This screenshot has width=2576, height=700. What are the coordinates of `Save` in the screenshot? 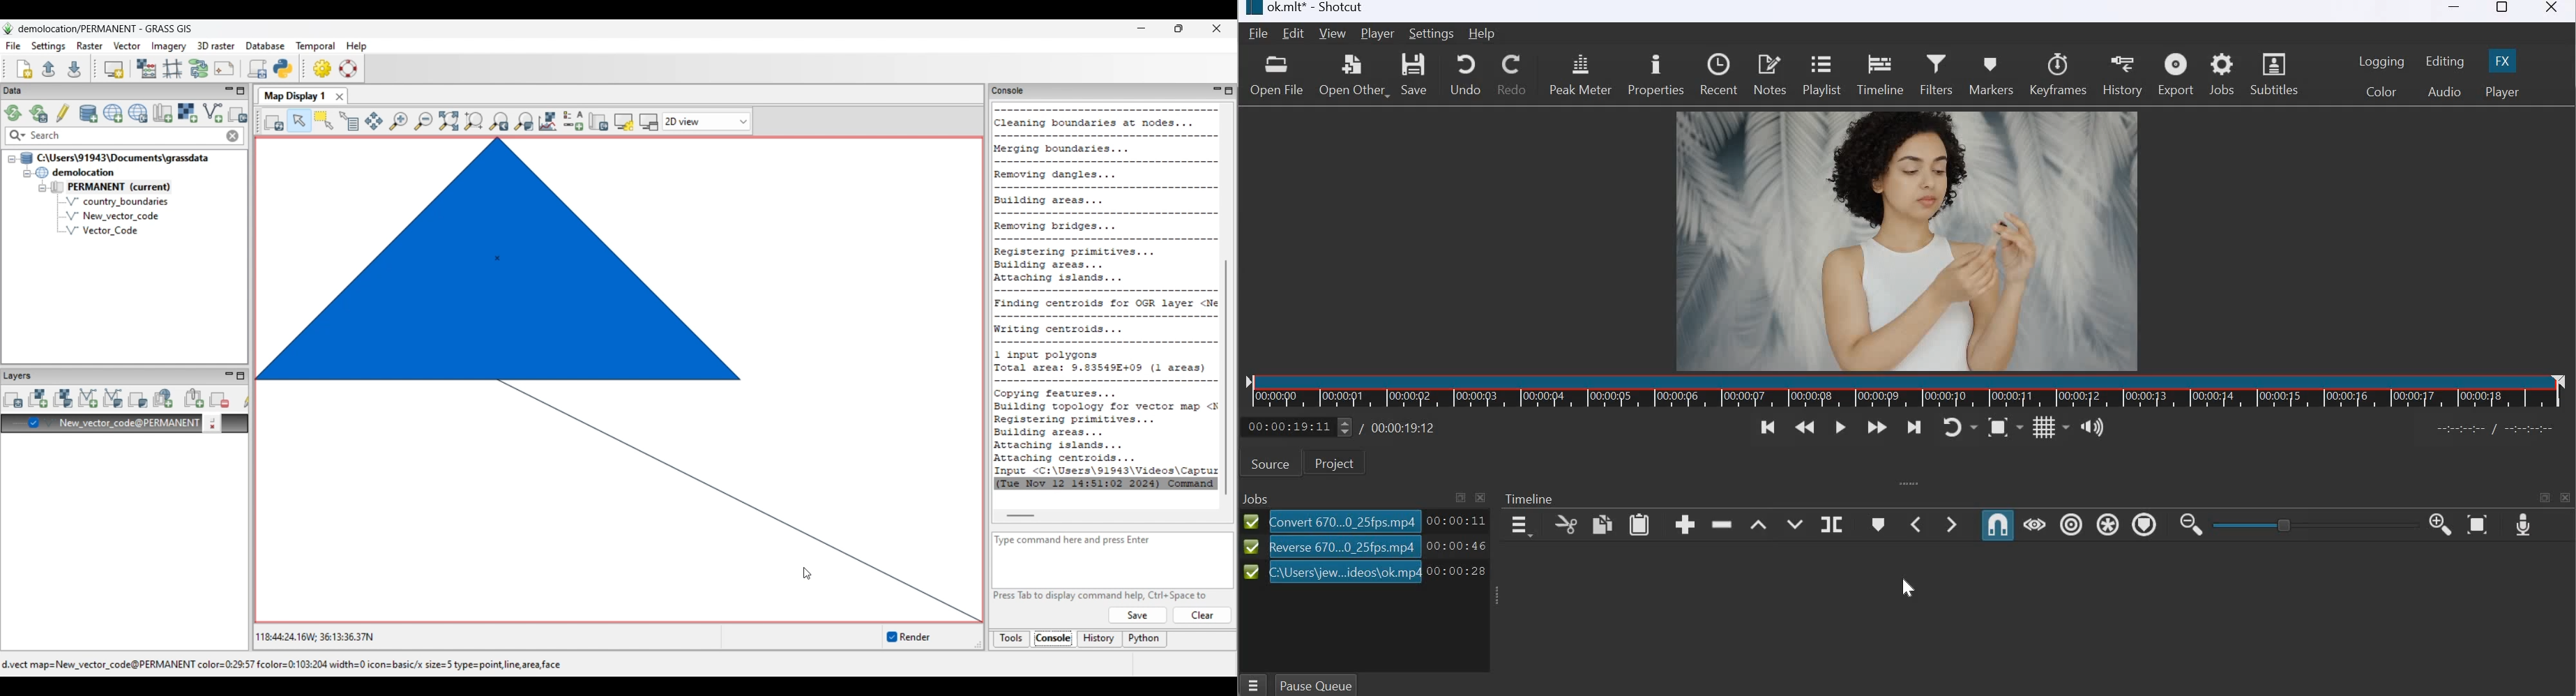 It's located at (1416, 76).